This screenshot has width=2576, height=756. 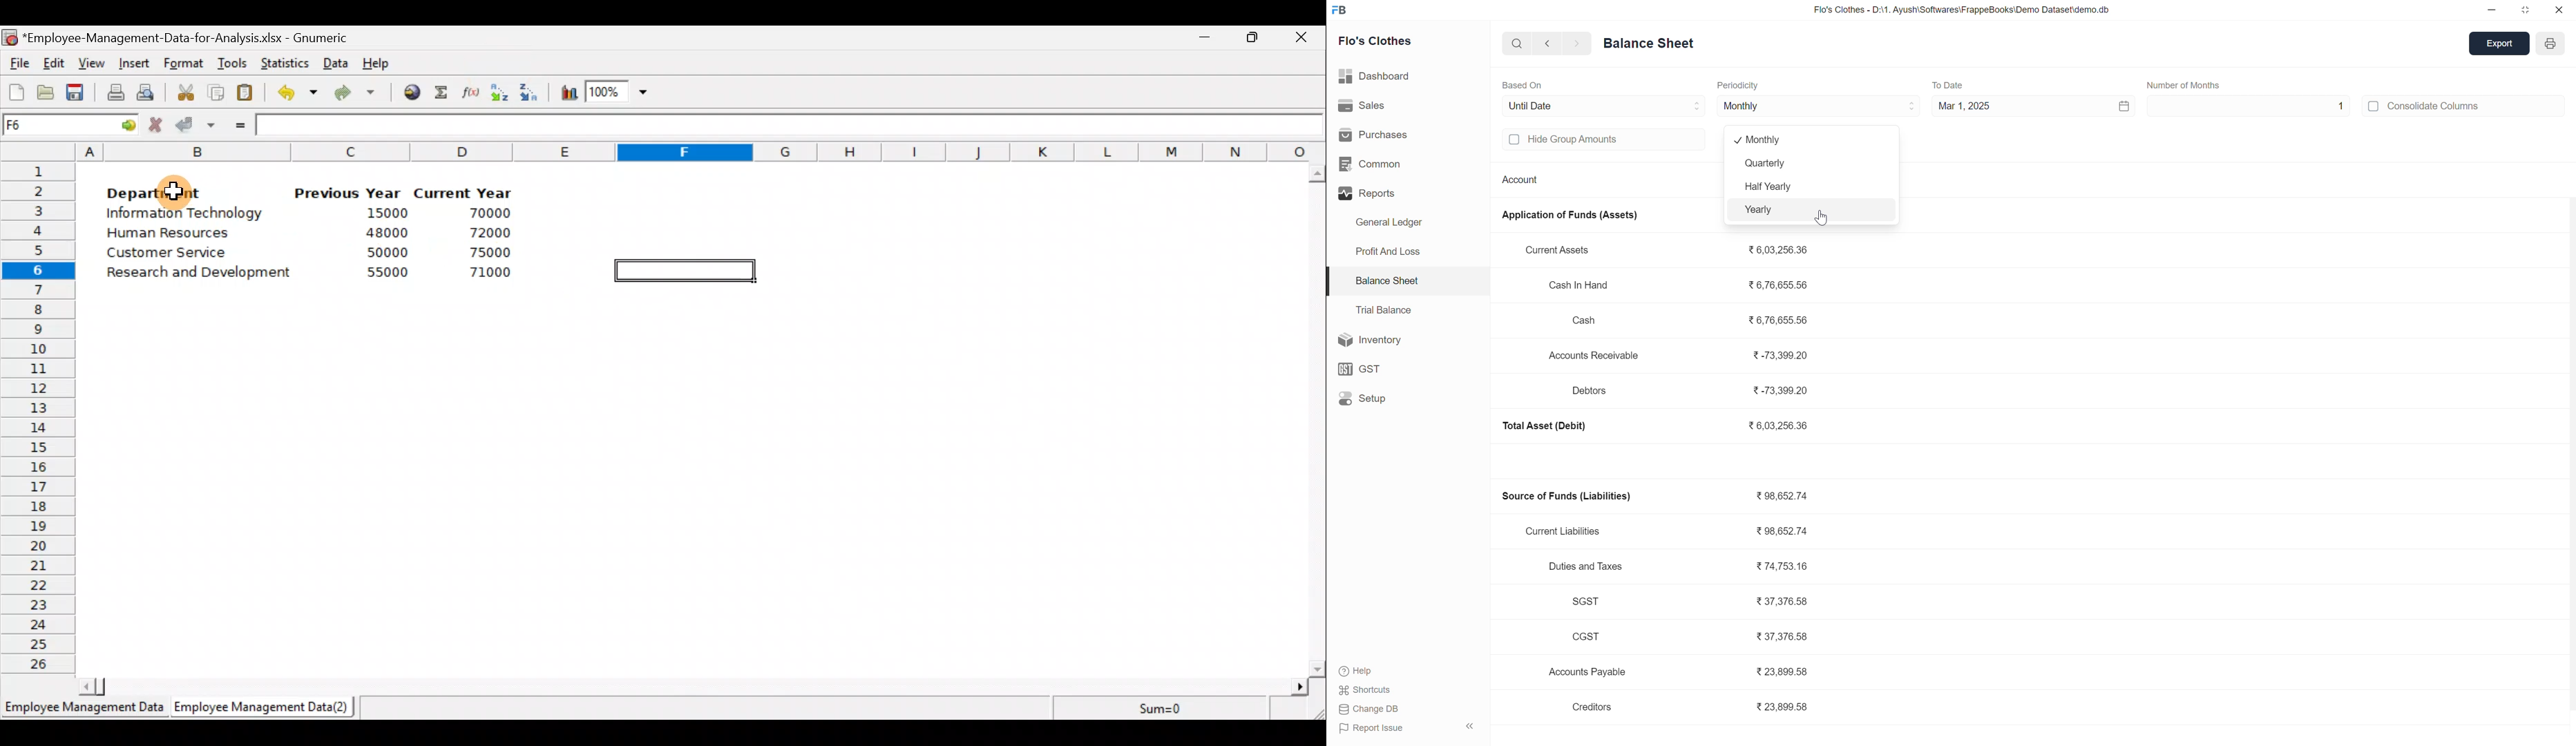 What do you see at coordinates (1585, 323) in the screenshot?
I see `Cash` at bounding box center [1585, 323].